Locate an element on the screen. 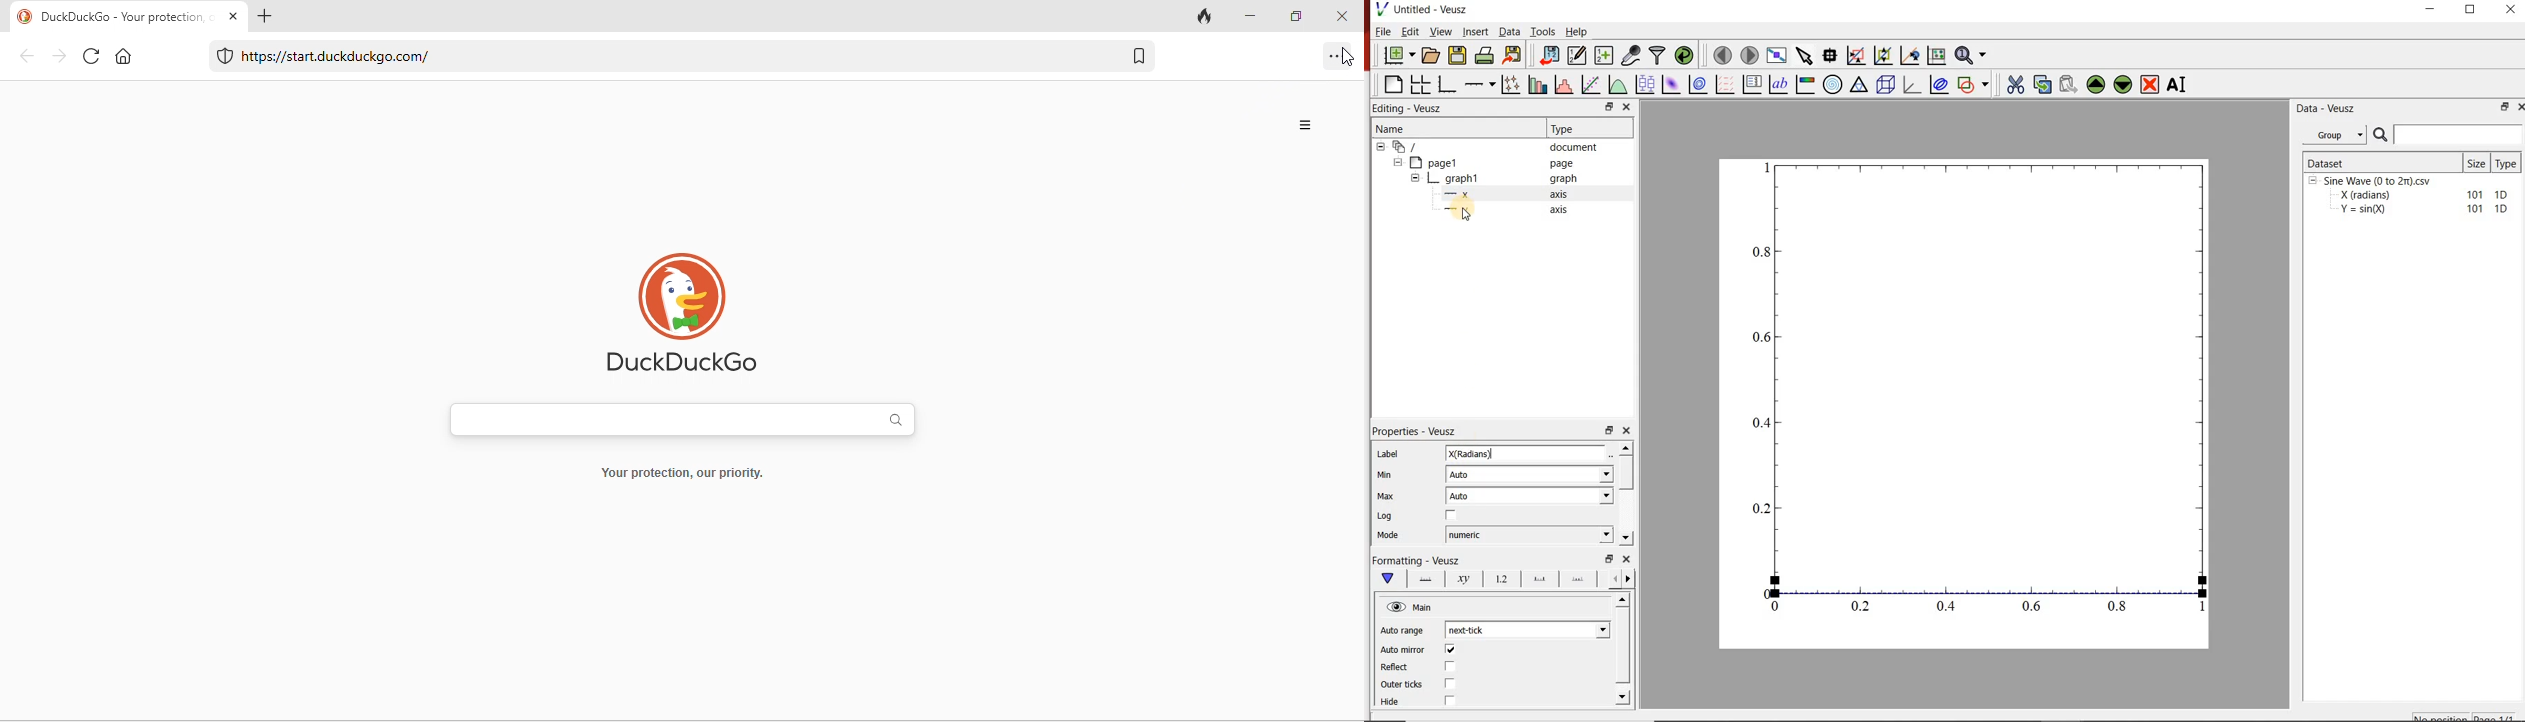  Close is located at coordinates (2513, 9).